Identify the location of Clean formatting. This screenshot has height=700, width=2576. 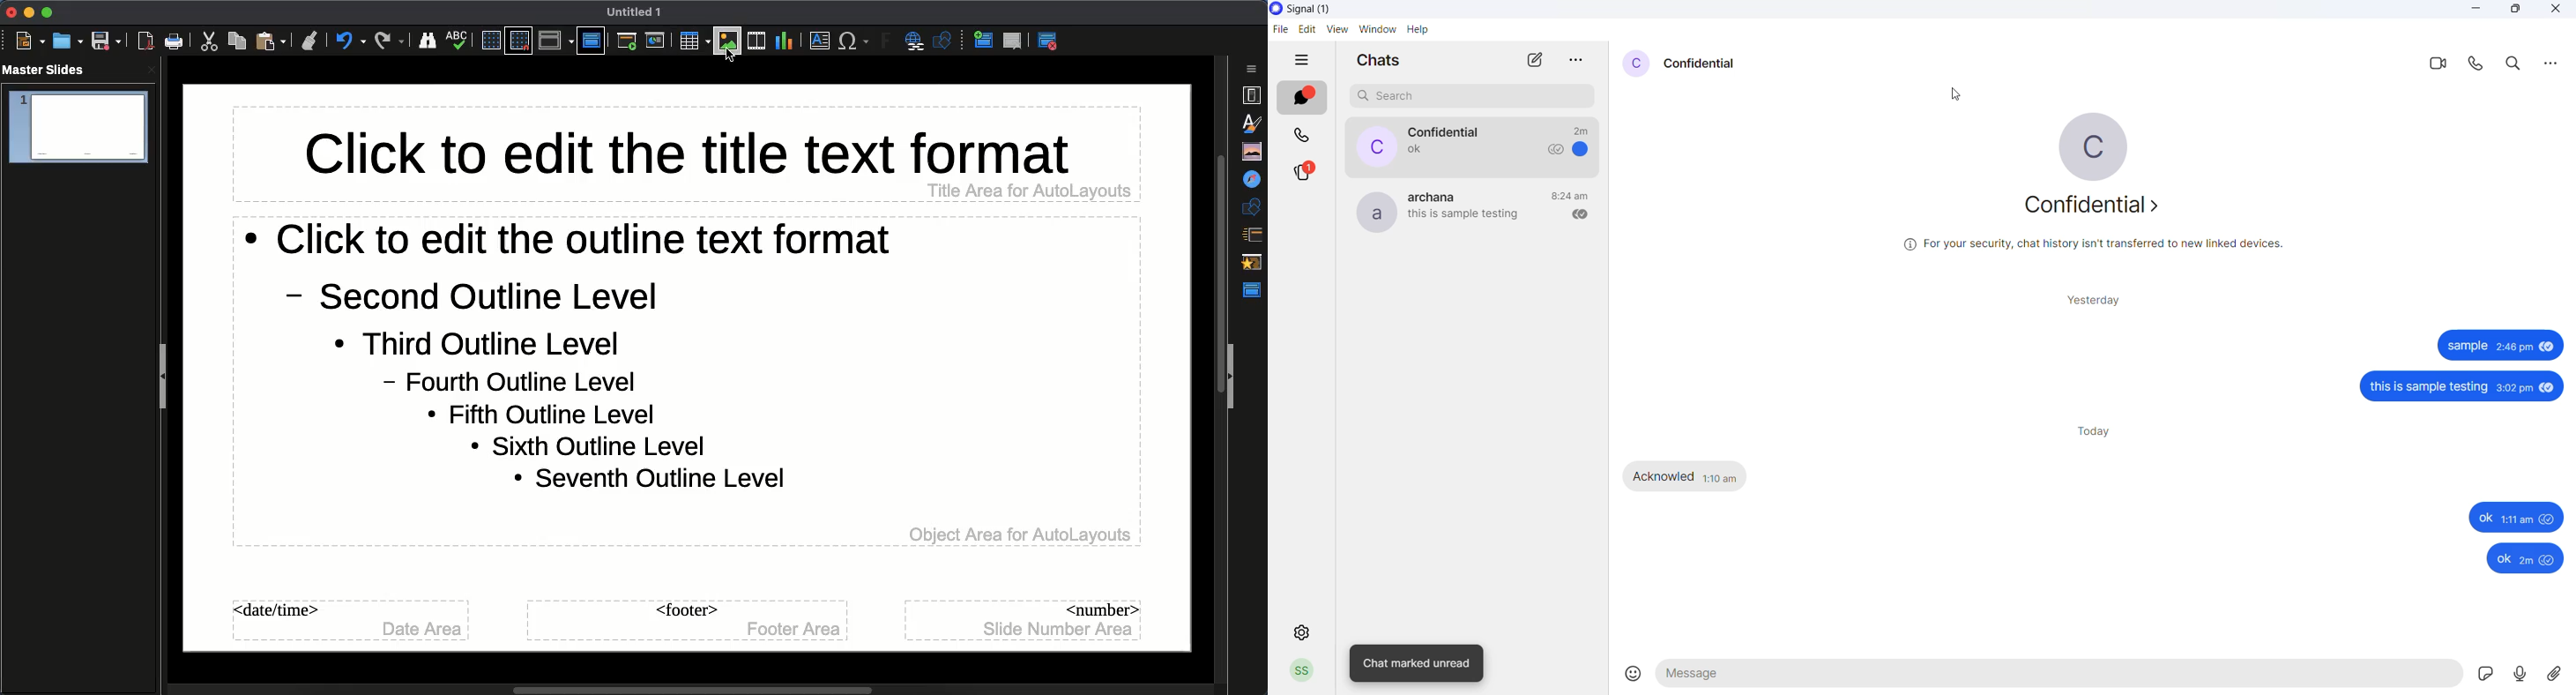
(309, 41).